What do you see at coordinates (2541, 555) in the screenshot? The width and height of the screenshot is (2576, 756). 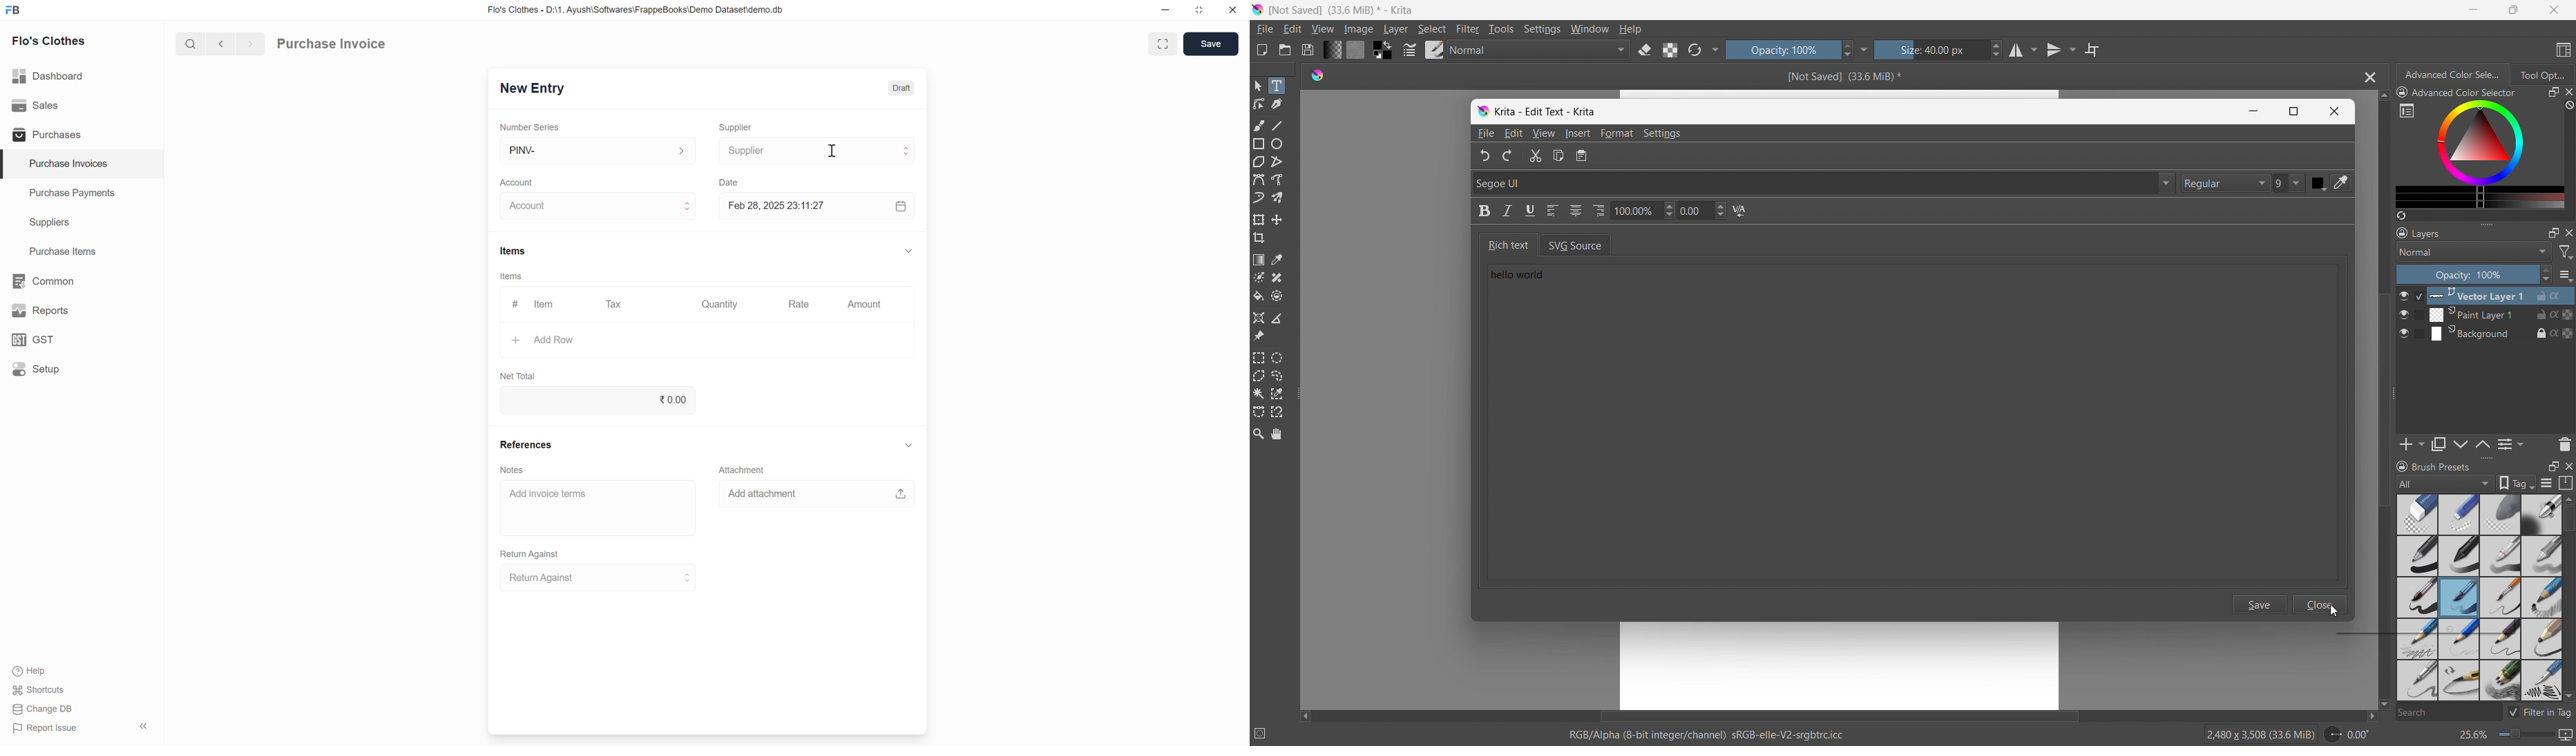 I see `blur pencil` at bounding box center [2541, 555].